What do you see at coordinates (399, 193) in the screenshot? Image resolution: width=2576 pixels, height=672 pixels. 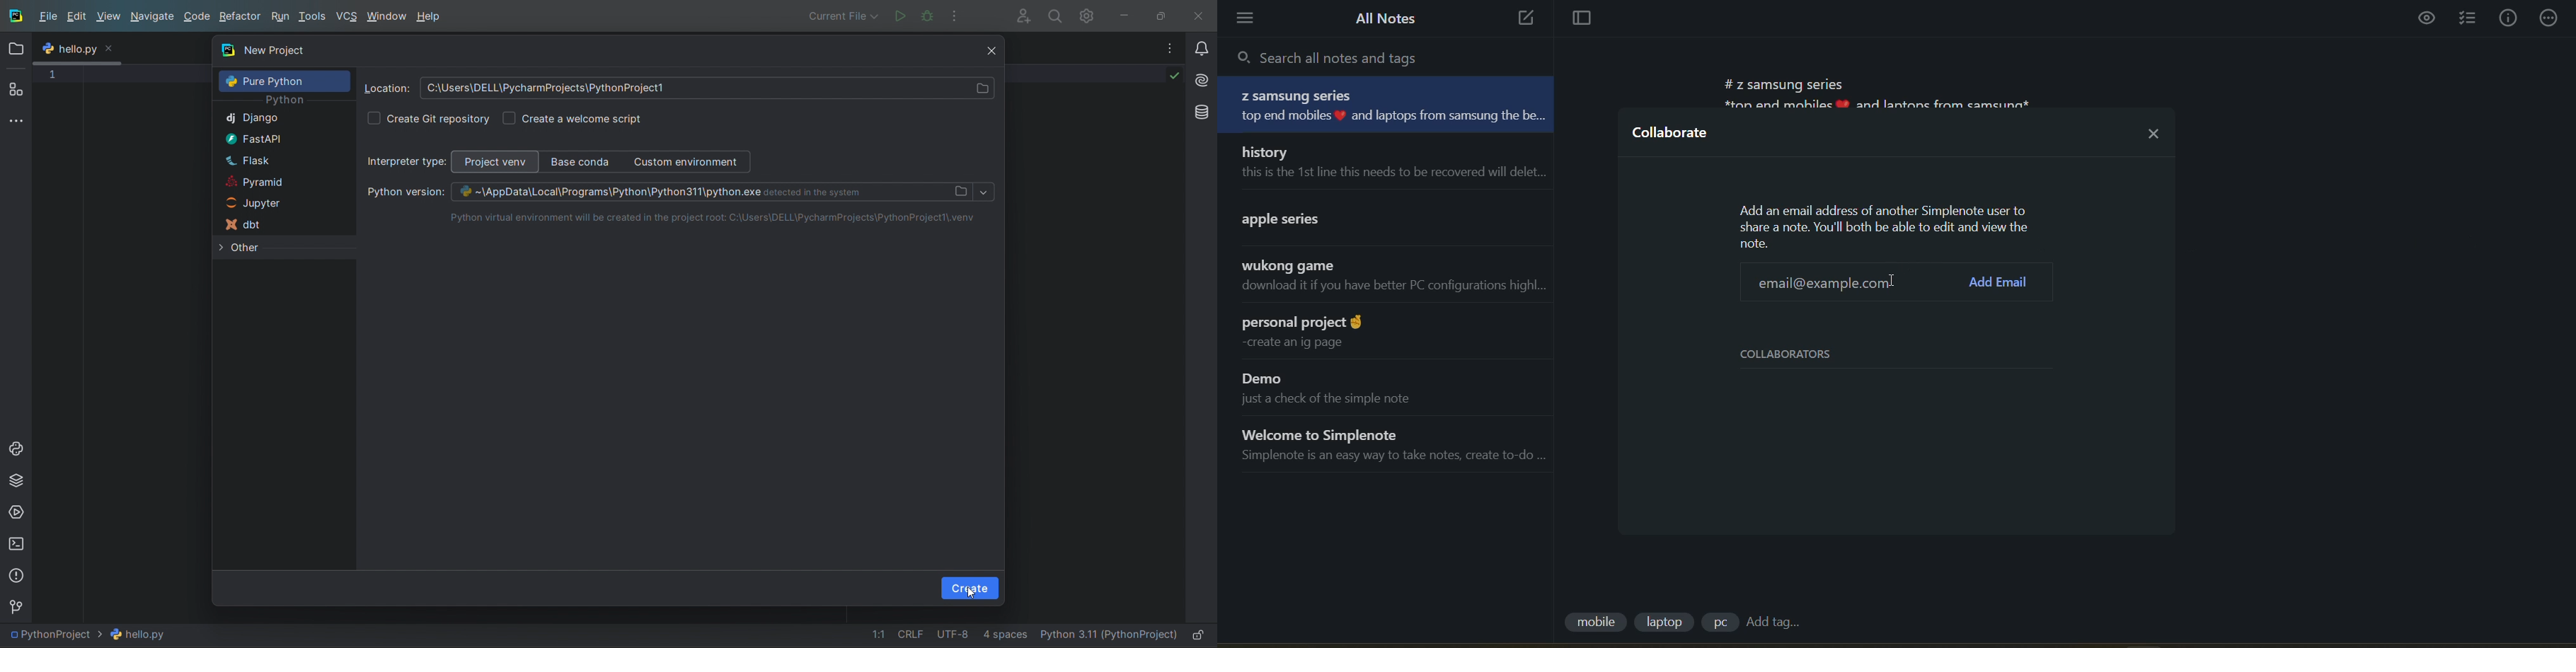 I see `python version:` at bounding box center [399, 193].